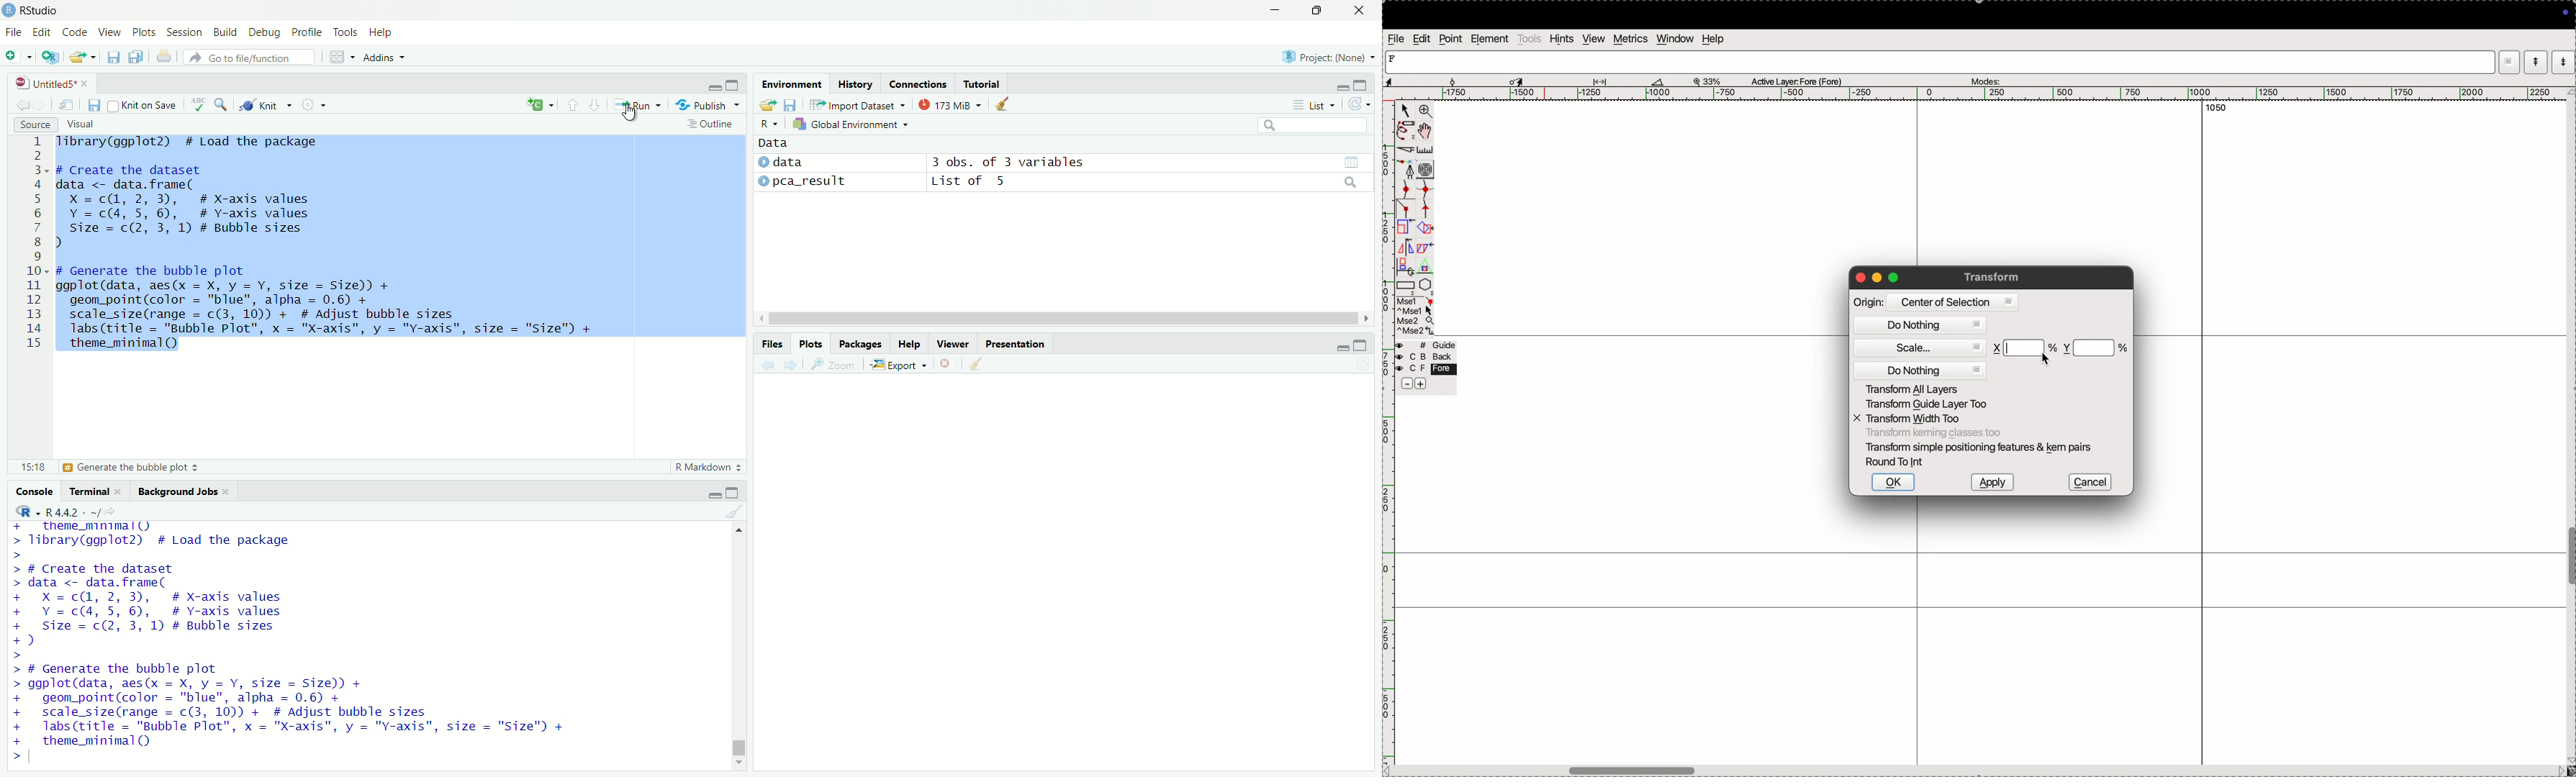 This screenshot has width=2576, height=784. I want to click on View, so click(112, 33).